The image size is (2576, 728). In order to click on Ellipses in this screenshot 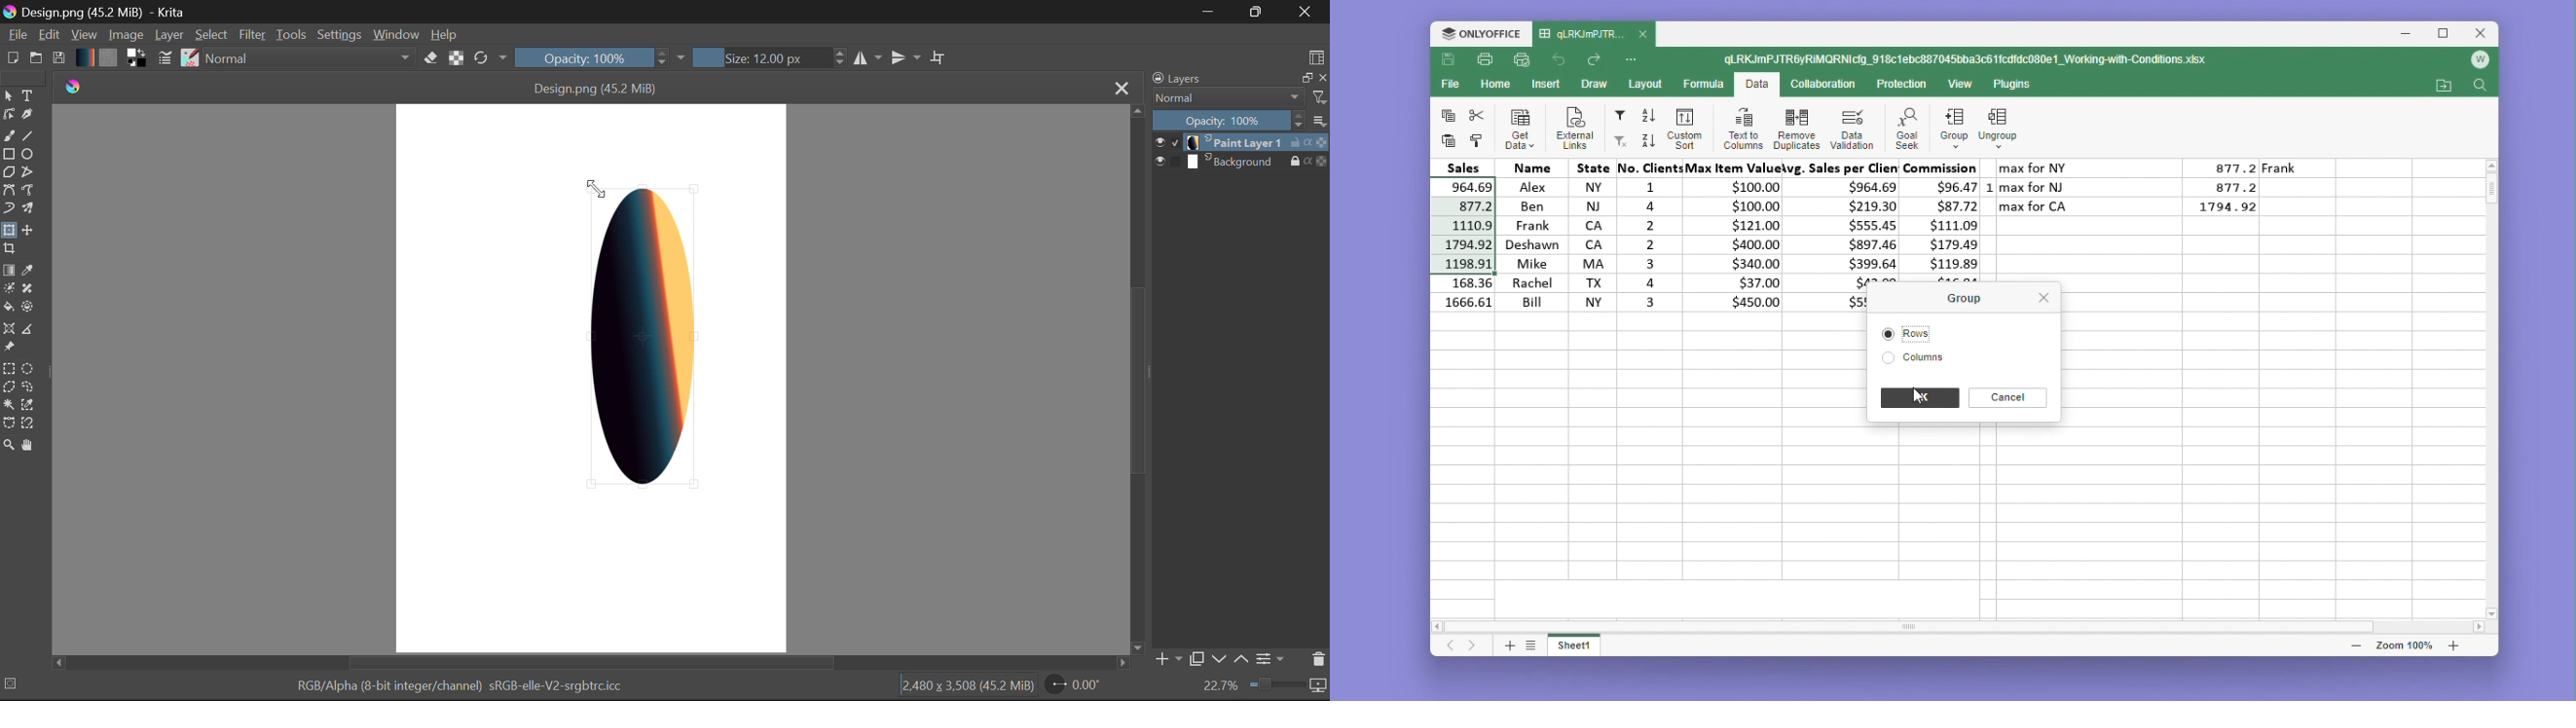, I will do `click(28, 154)`.